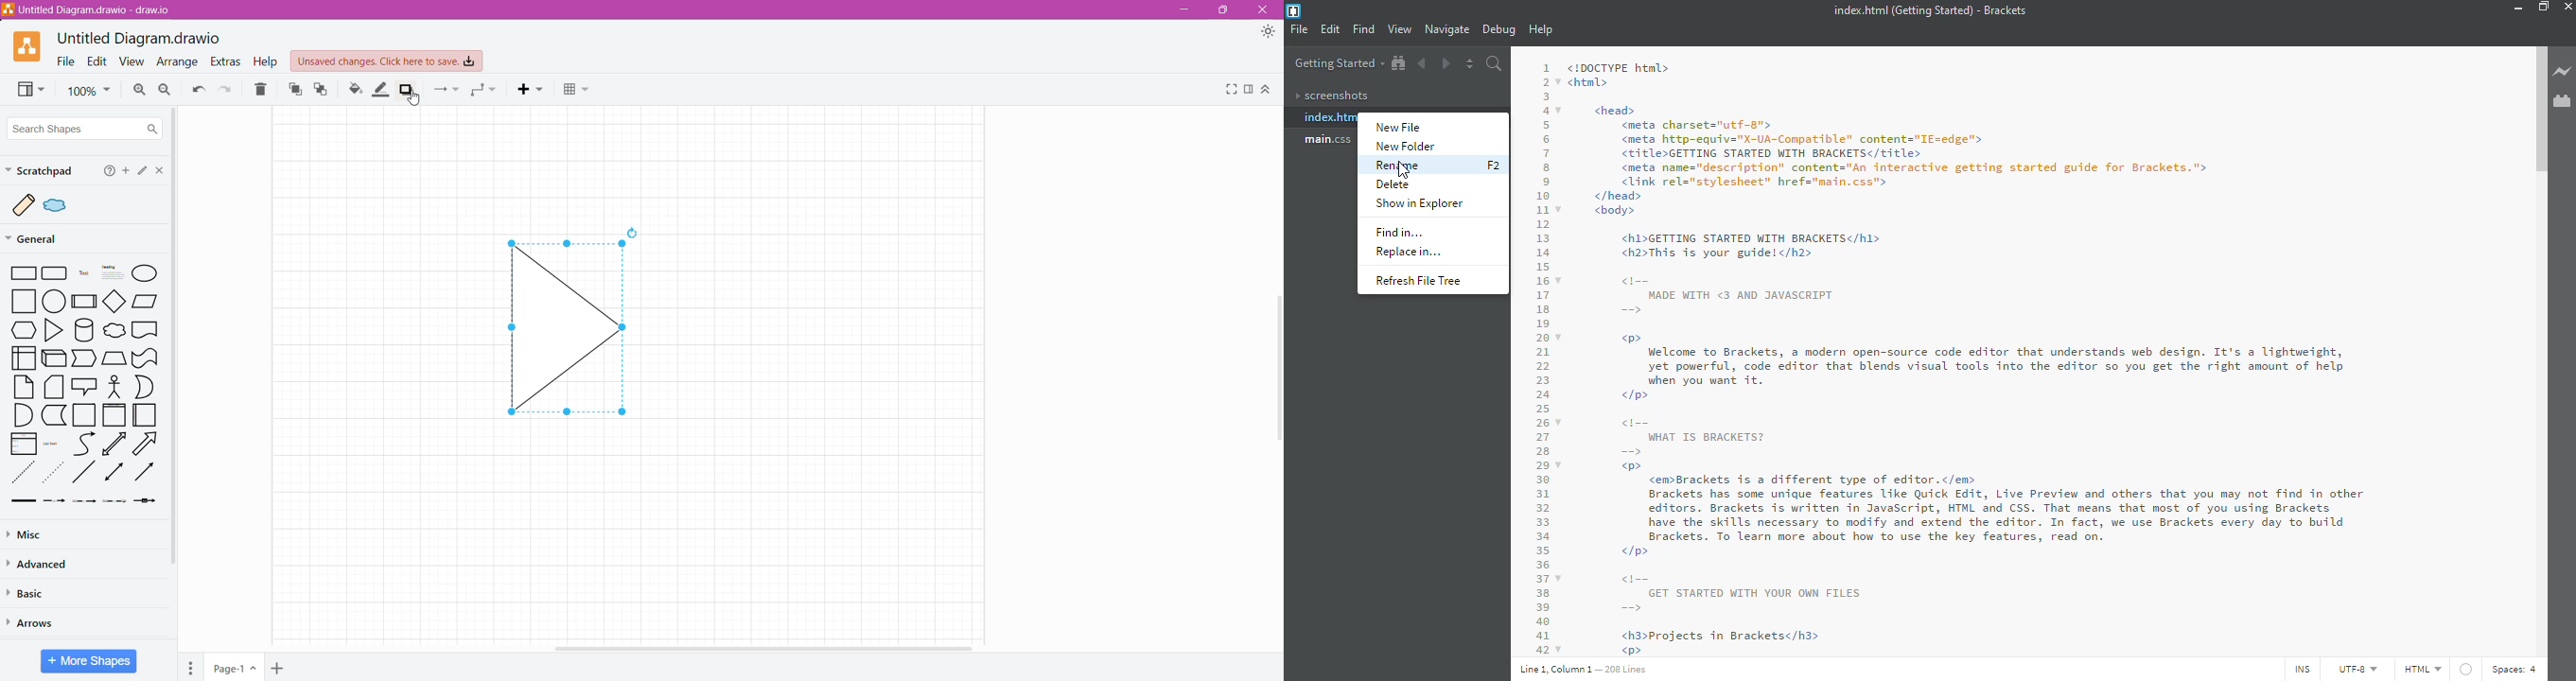  Describe the element at coordinates (577, 90) in the screenshot. I see `Table` at that location.